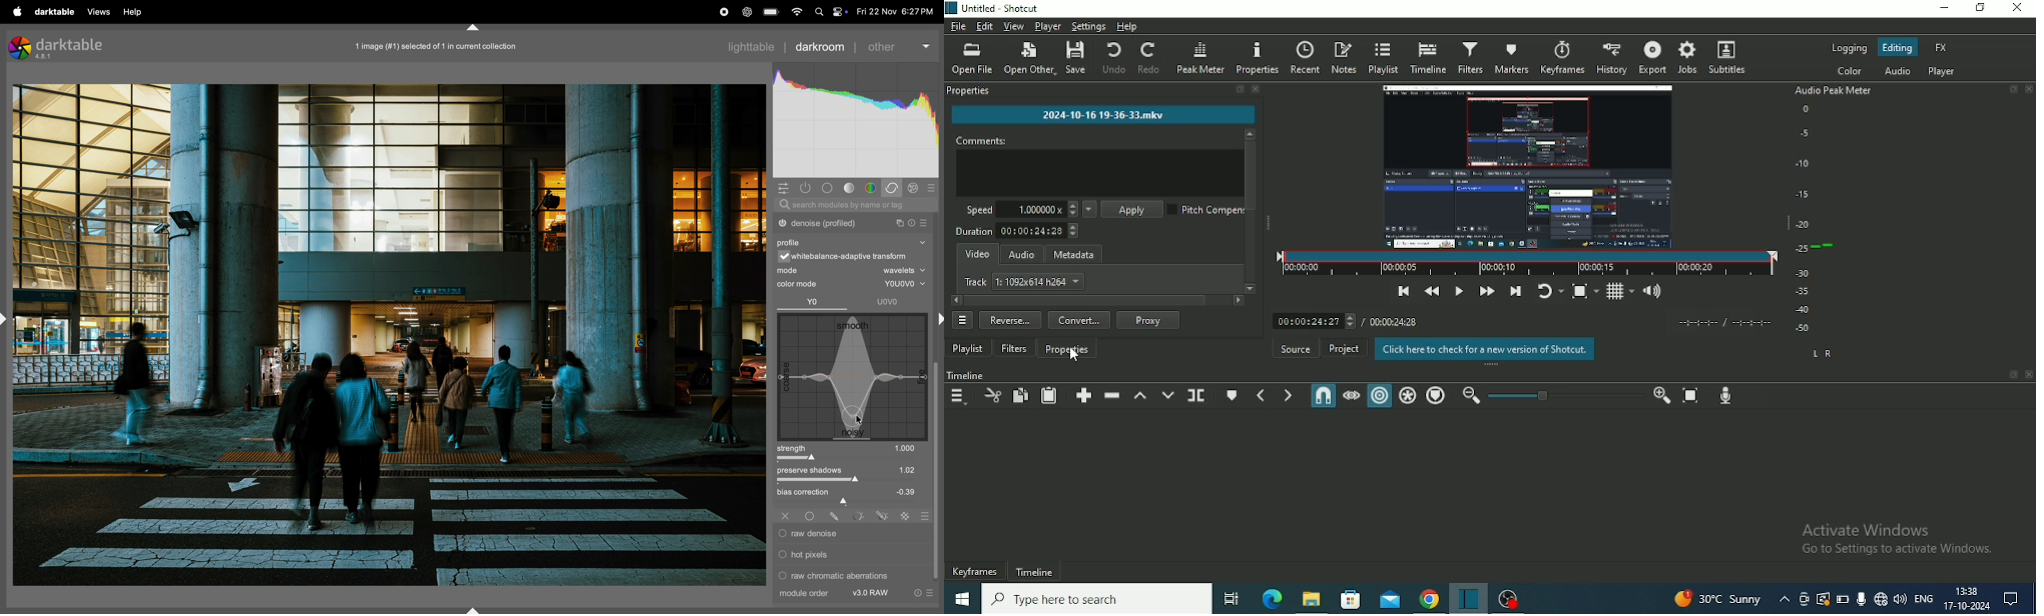 The image size is (2044, 616). What do you see at coordinates (1436, 396) in the screenshot?
I see `Ripple Markers` at bounding box center [1436, 396].